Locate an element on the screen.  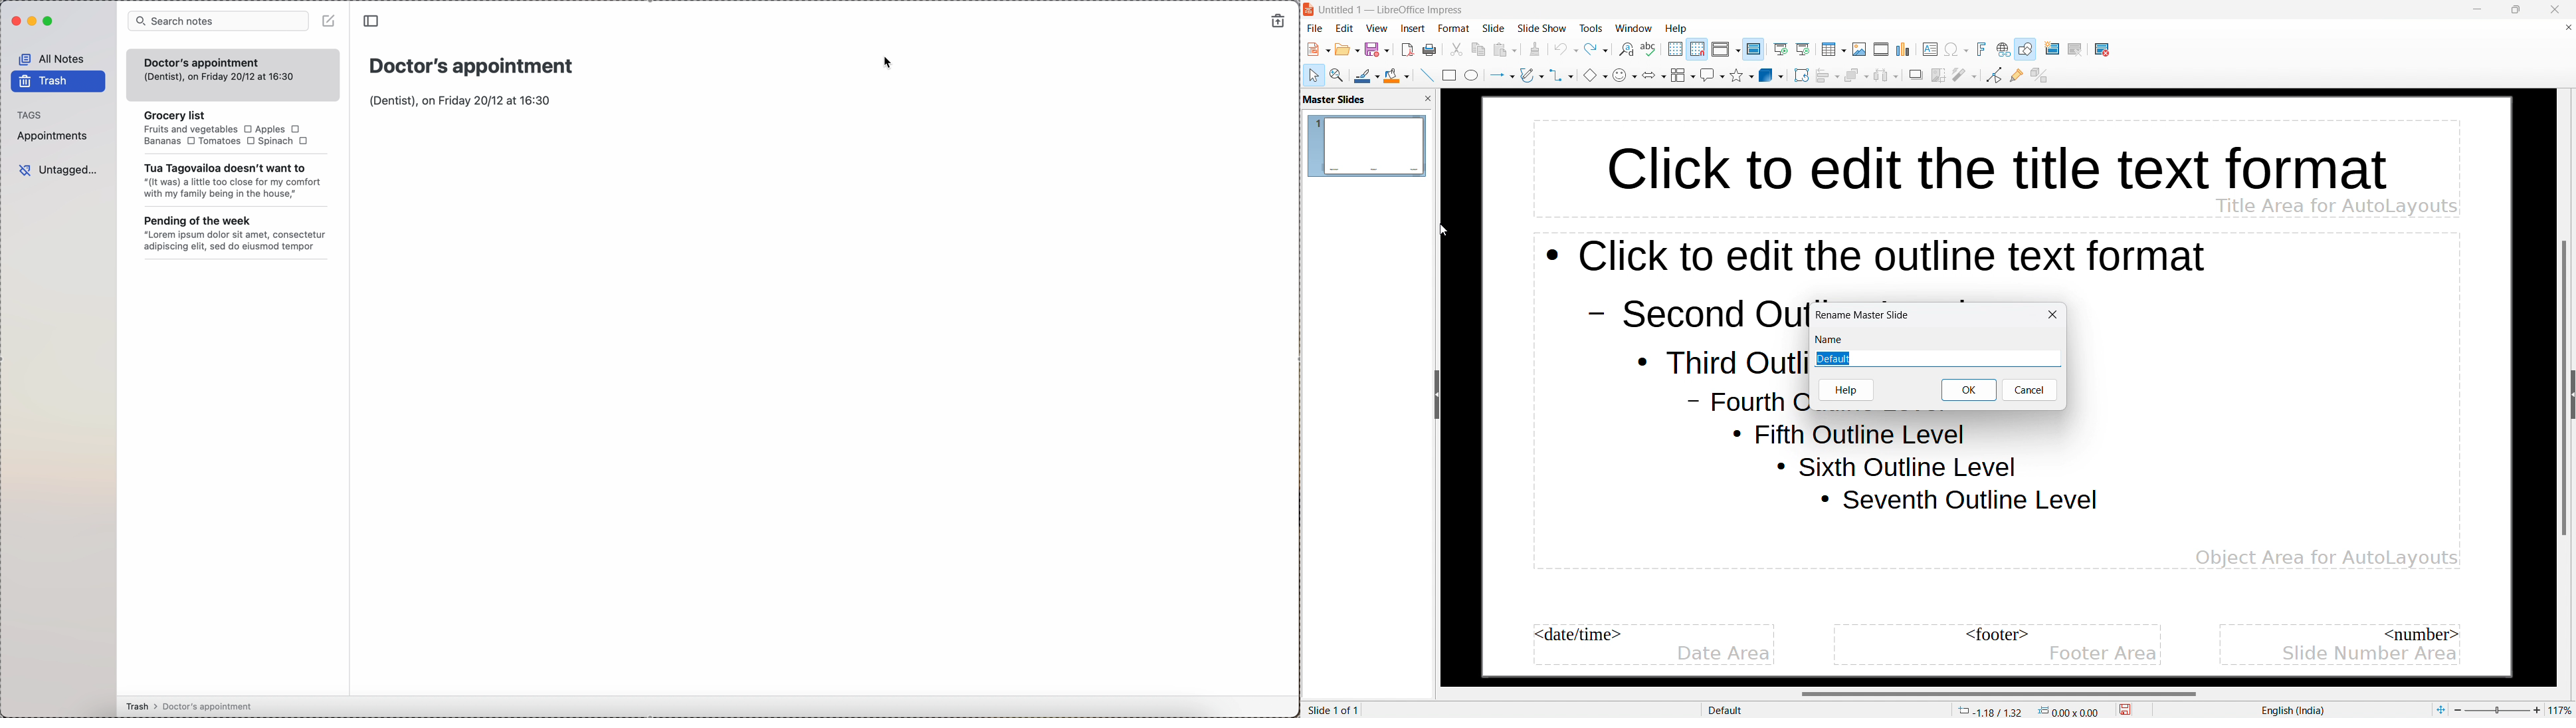
" (It was) a little too close for my comfort is located at coordinates (231, 183).